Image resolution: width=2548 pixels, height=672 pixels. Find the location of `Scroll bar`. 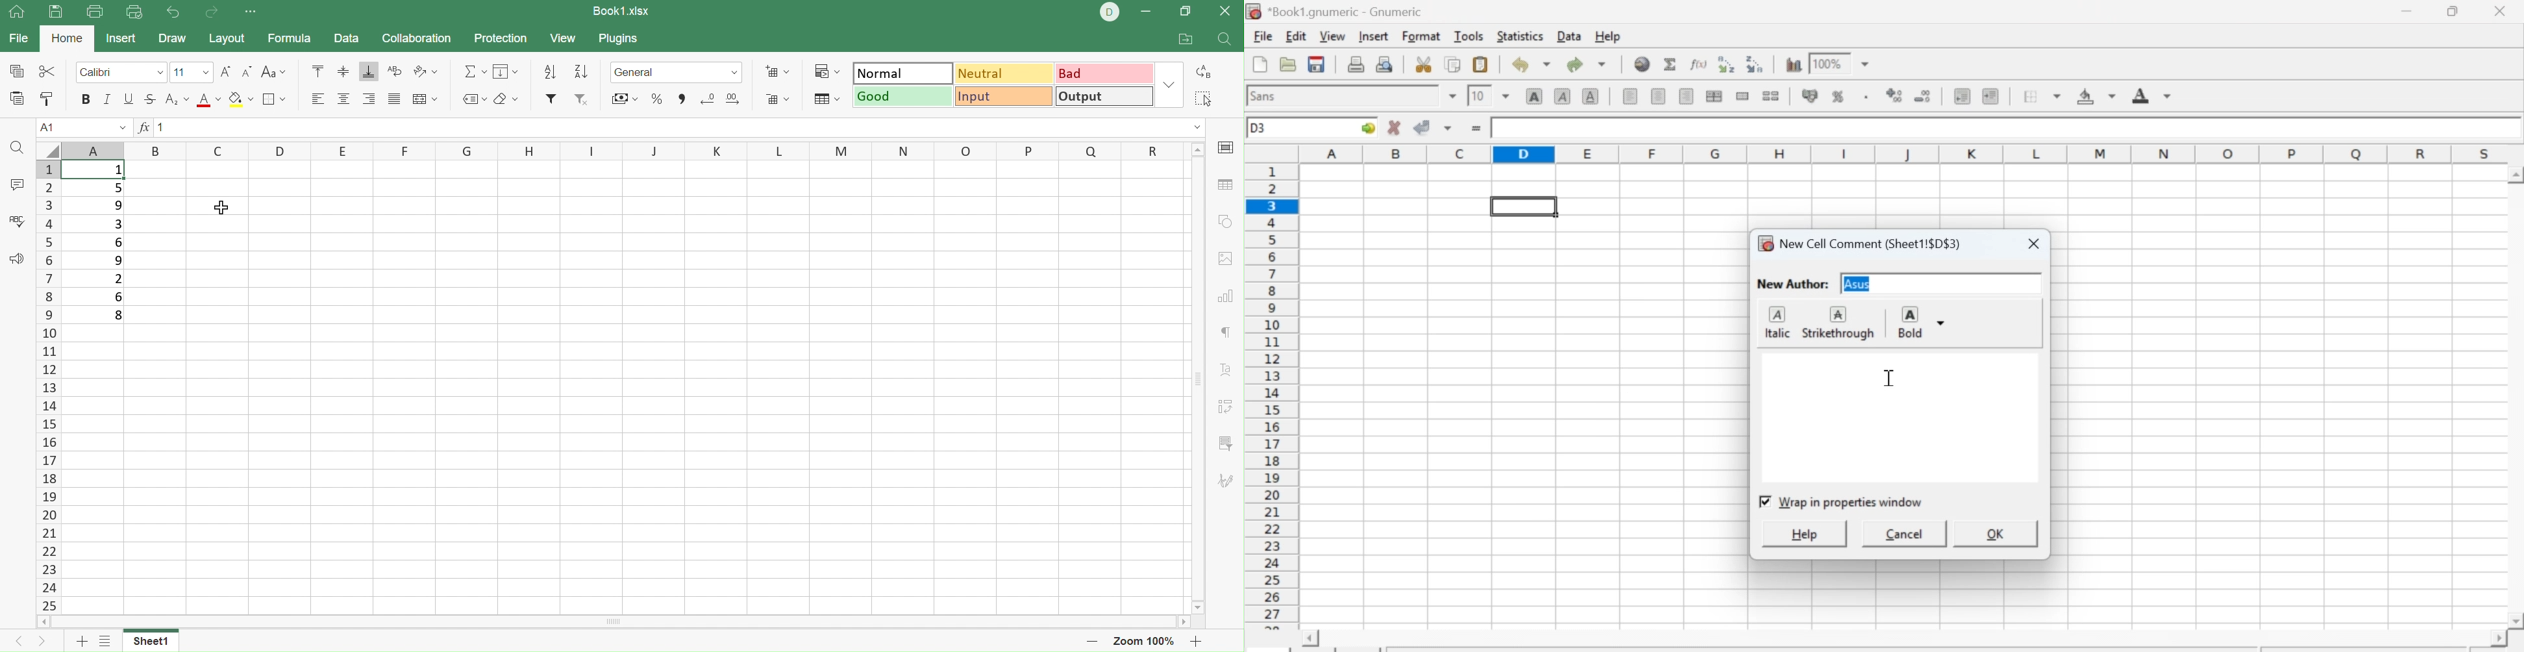

Scroll bar is located at coordinates (1198, 377).